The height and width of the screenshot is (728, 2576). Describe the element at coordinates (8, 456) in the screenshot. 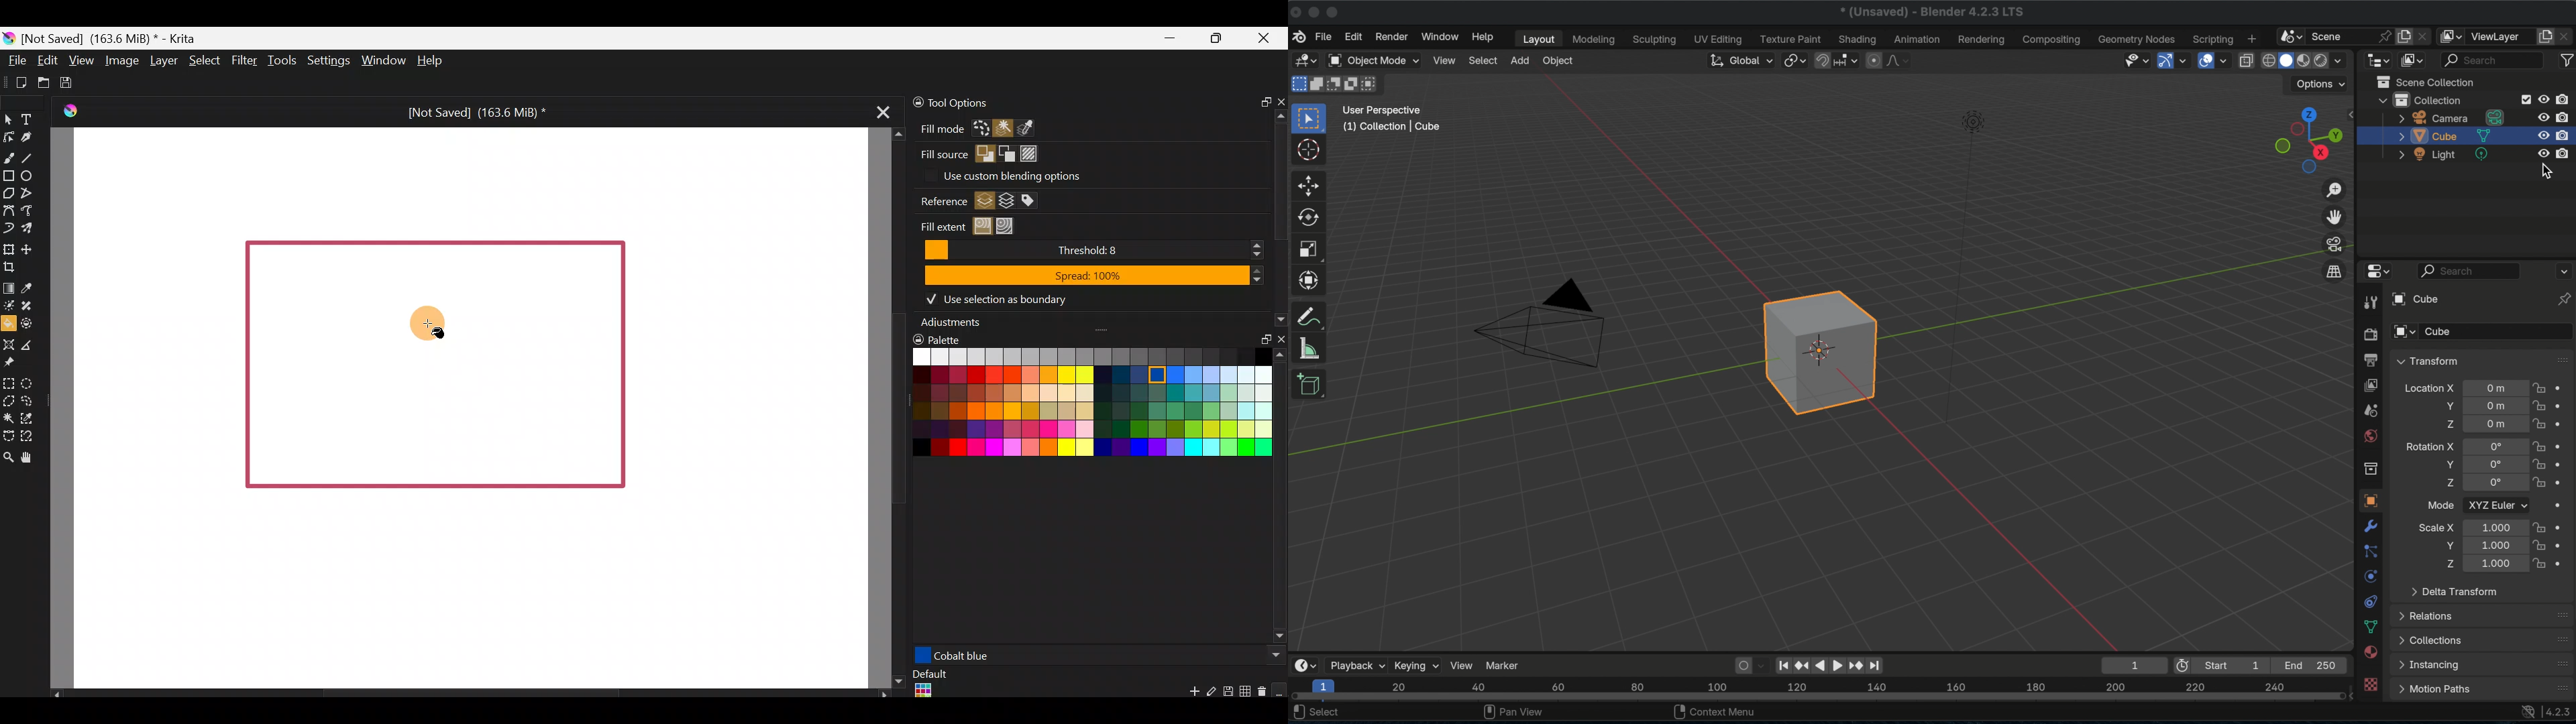

I see `Zoom tool` at that location.